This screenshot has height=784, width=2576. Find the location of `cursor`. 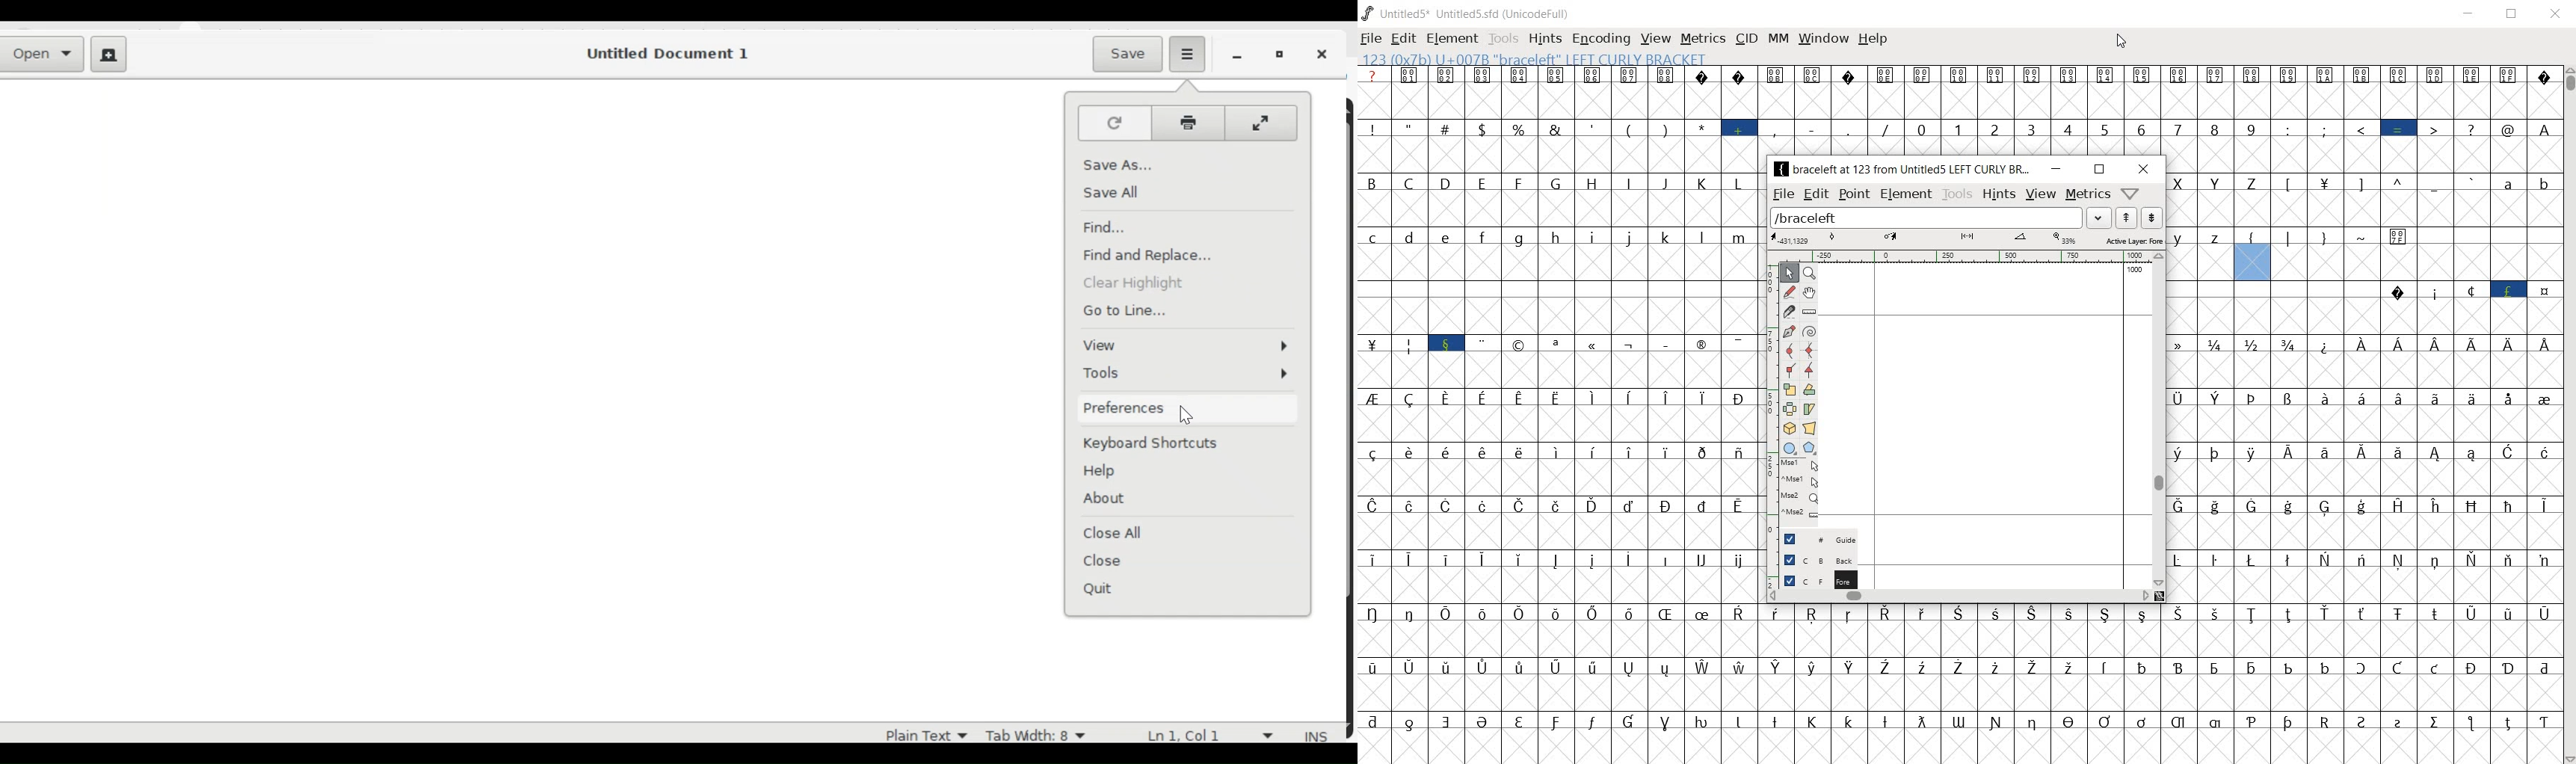

cursor is located at coordinates (2122, 41).